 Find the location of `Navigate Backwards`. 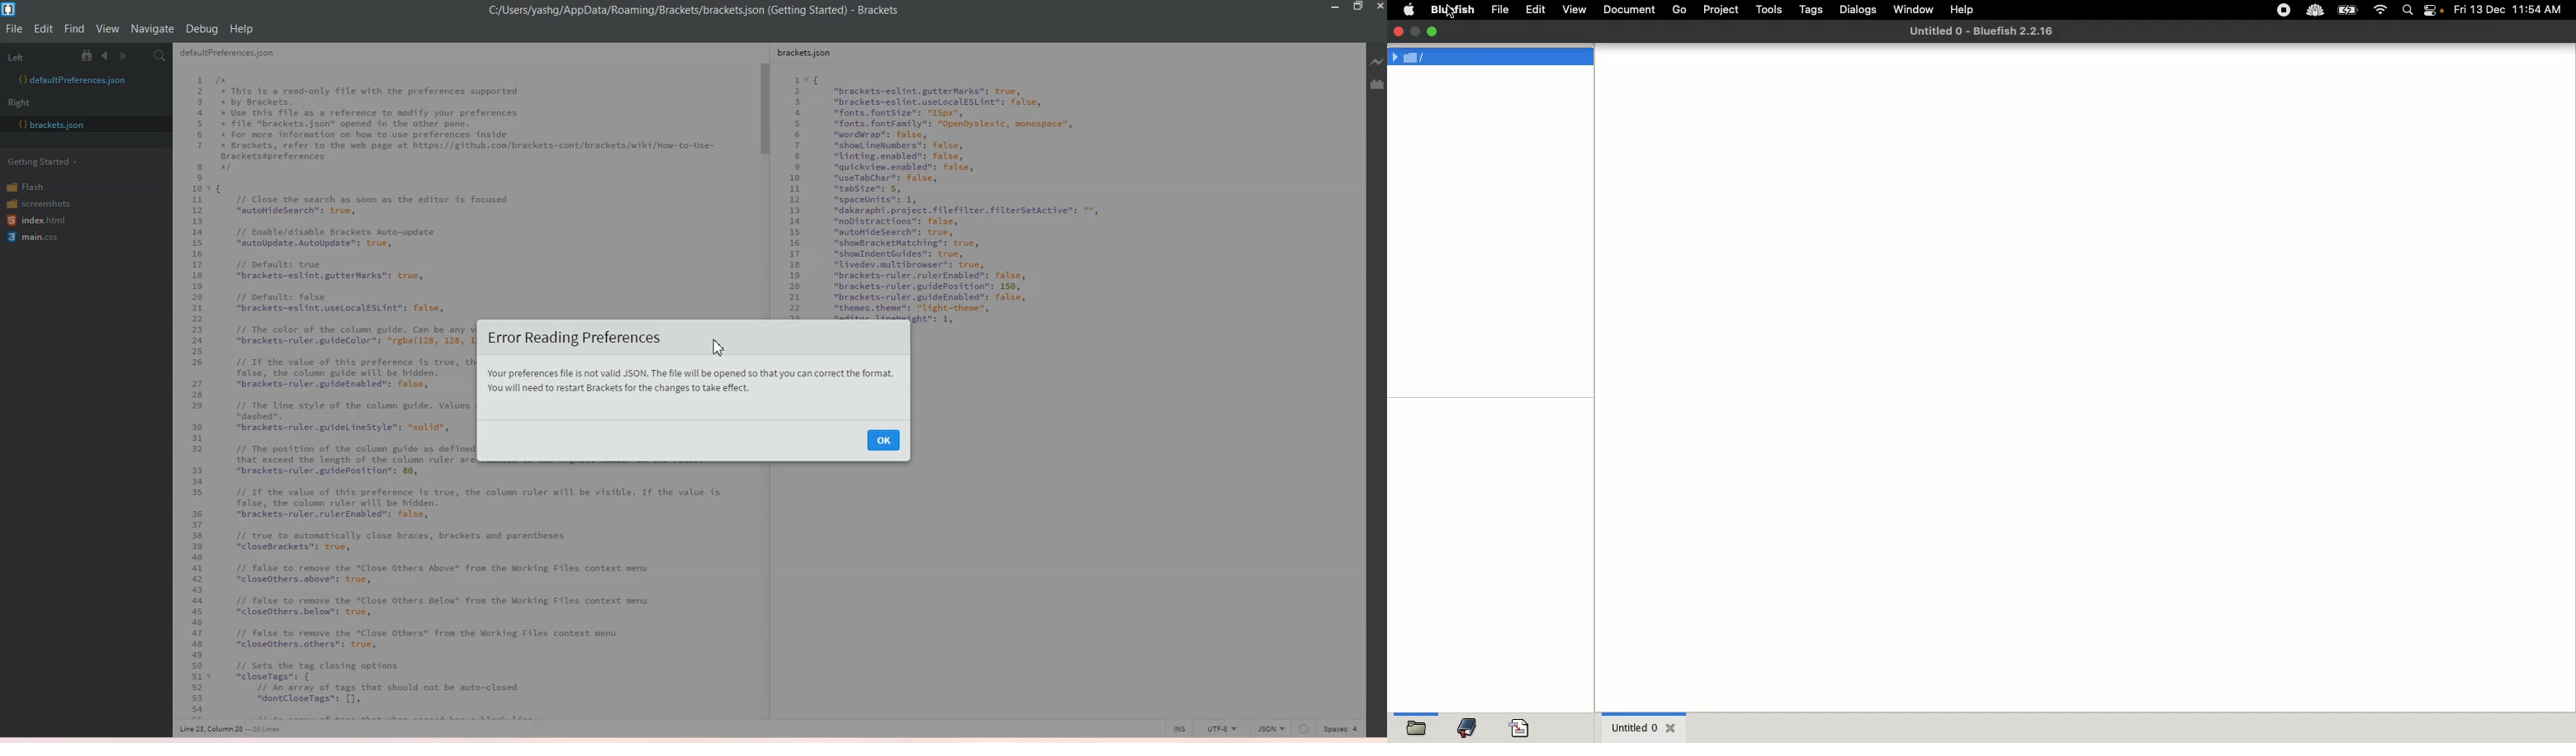

Navigate Backwards is located at coordinates (108, 56).